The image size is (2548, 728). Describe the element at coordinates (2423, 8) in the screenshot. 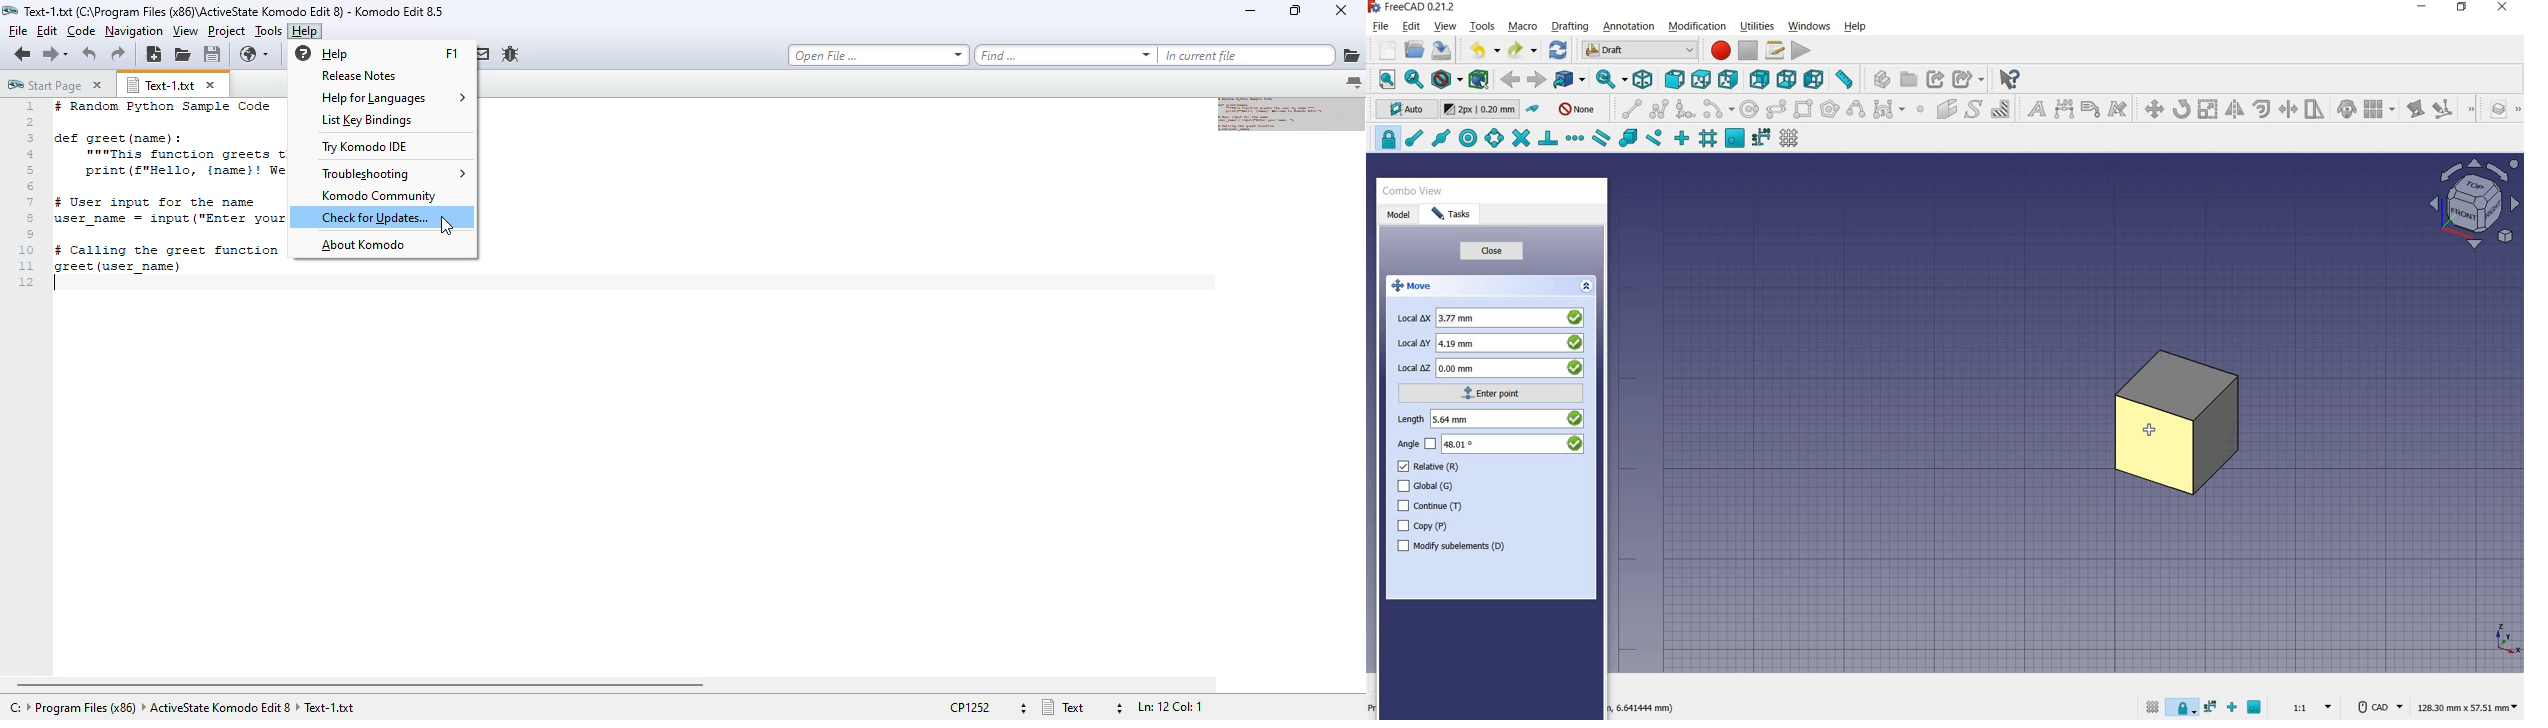

I see `minimize` at that location.